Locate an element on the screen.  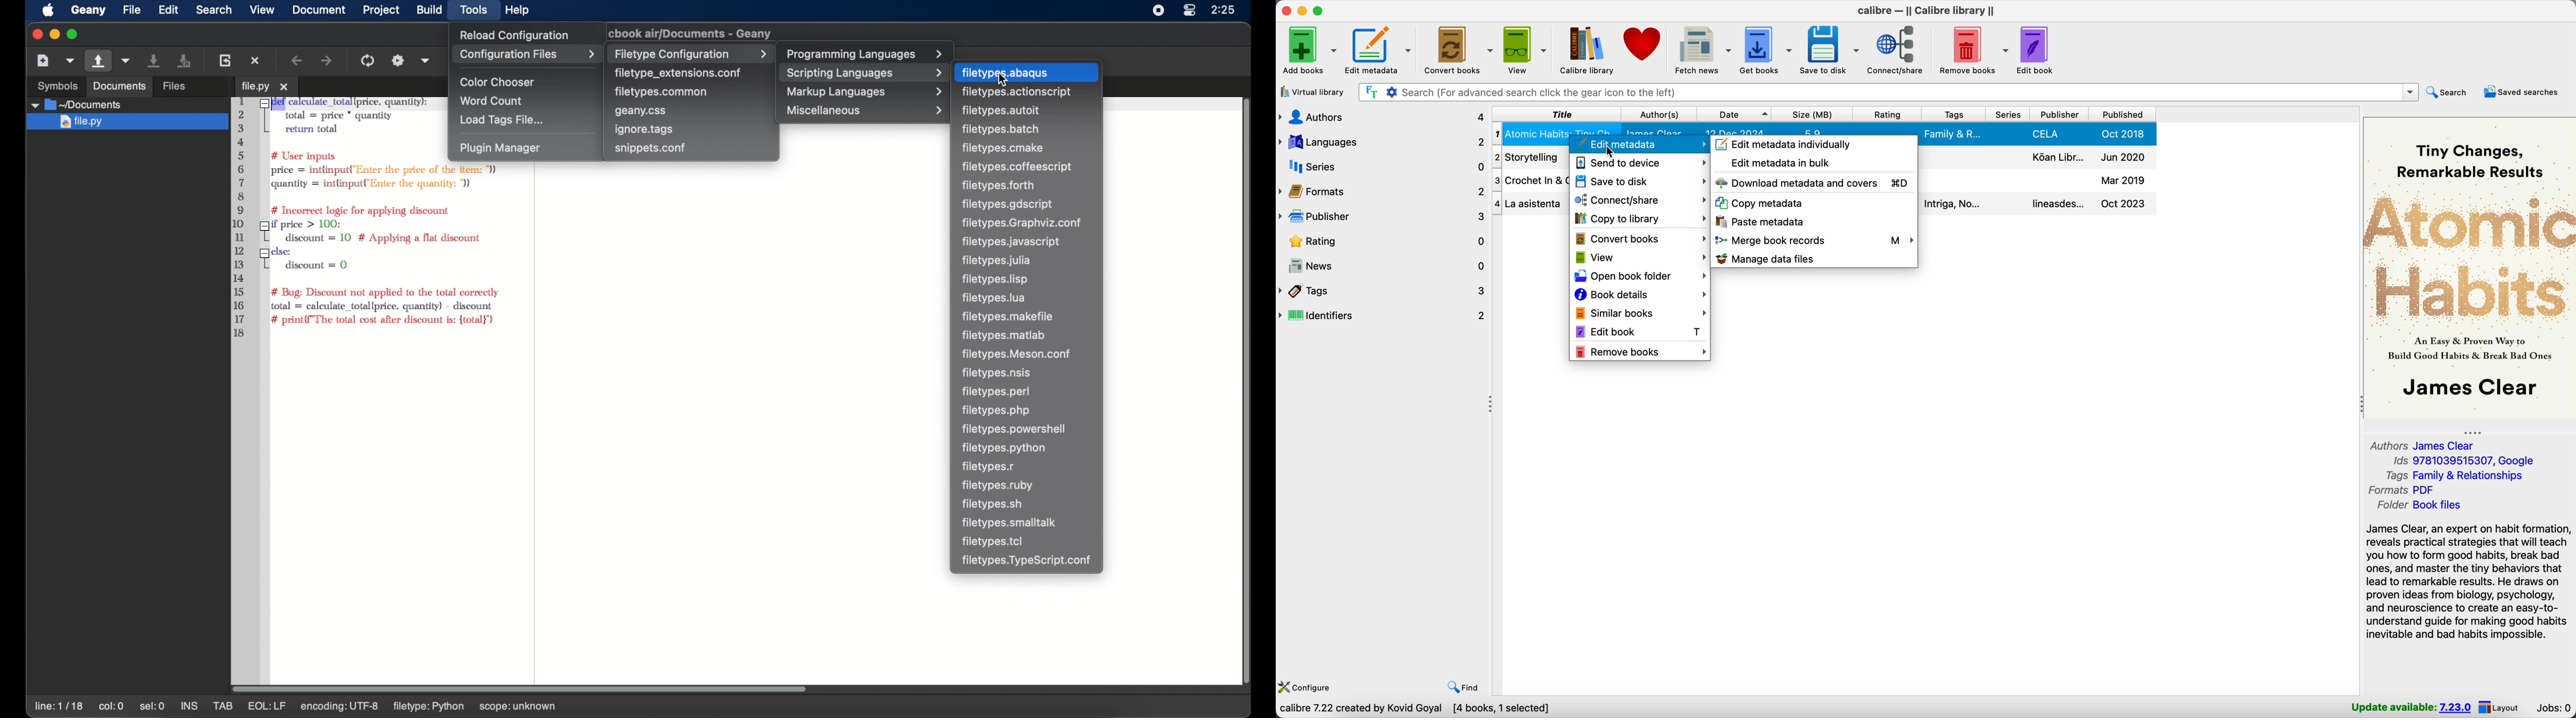
sel:0 is located at coordinates (153, 706).